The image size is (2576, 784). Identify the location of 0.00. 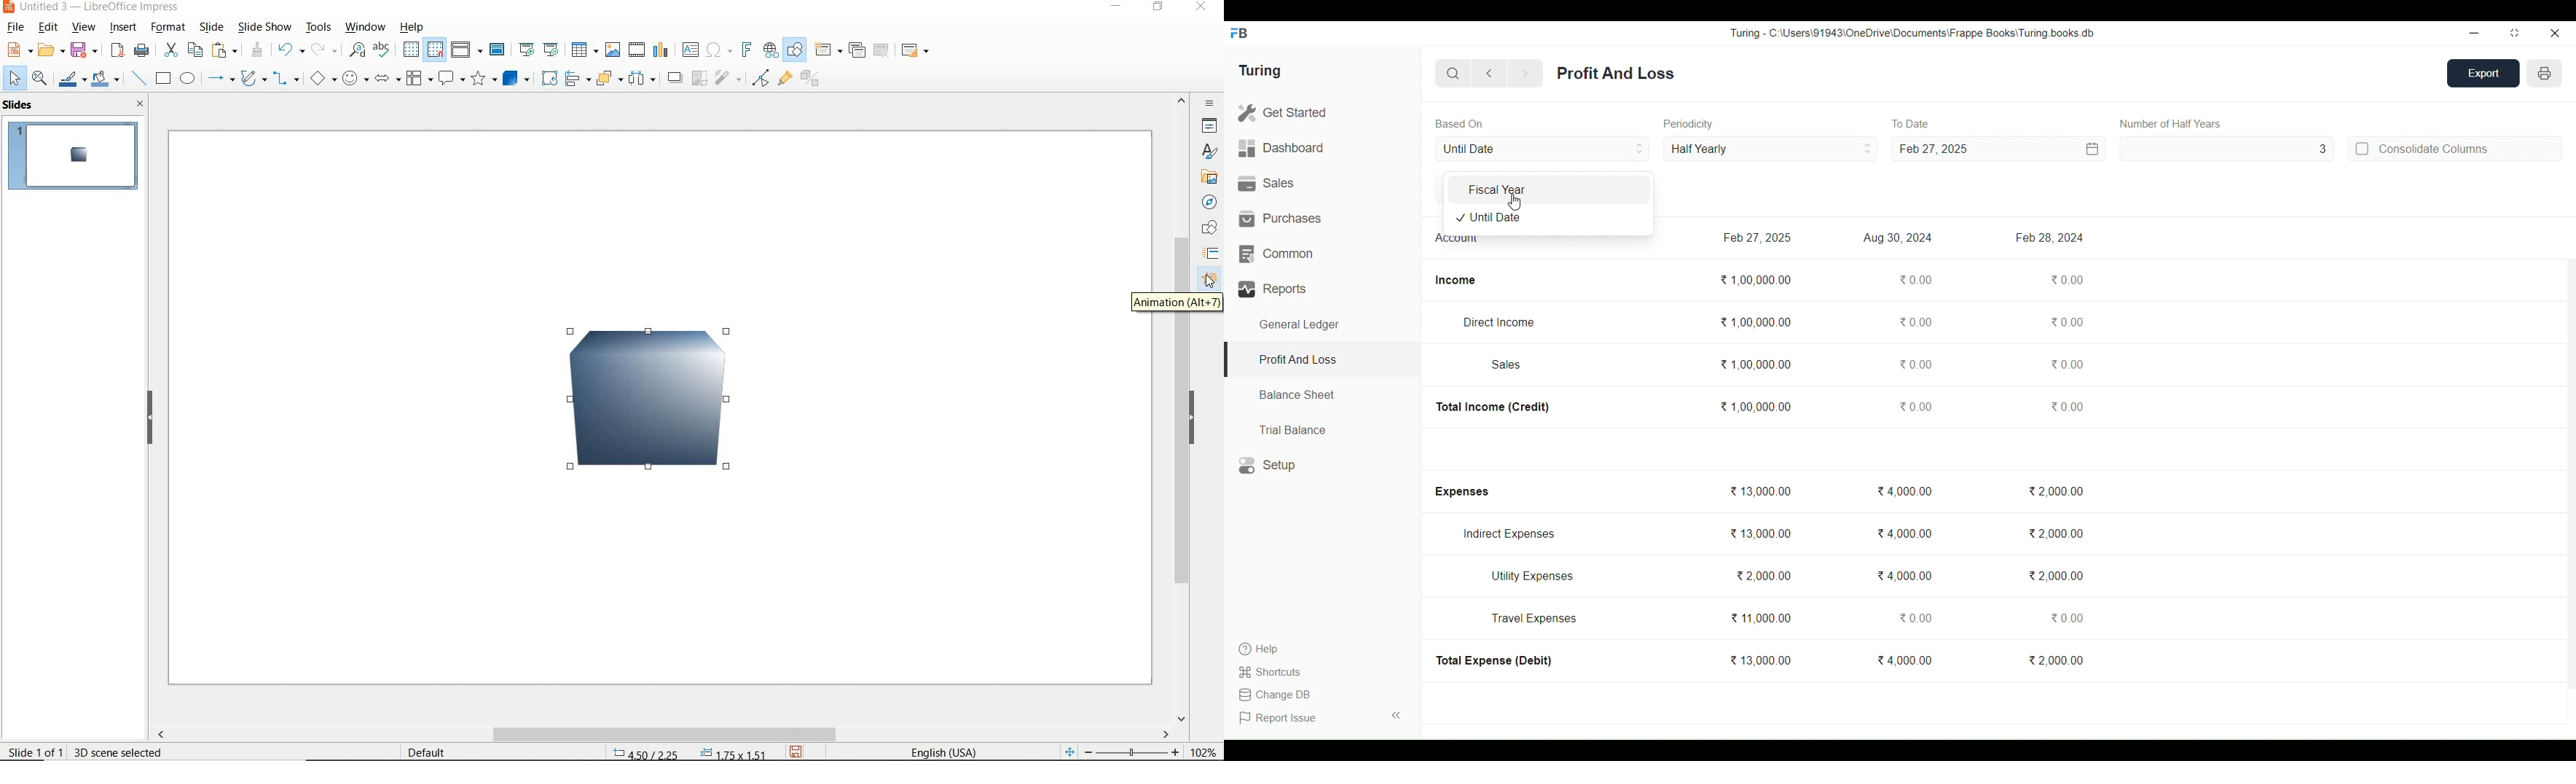
(1914, 618).